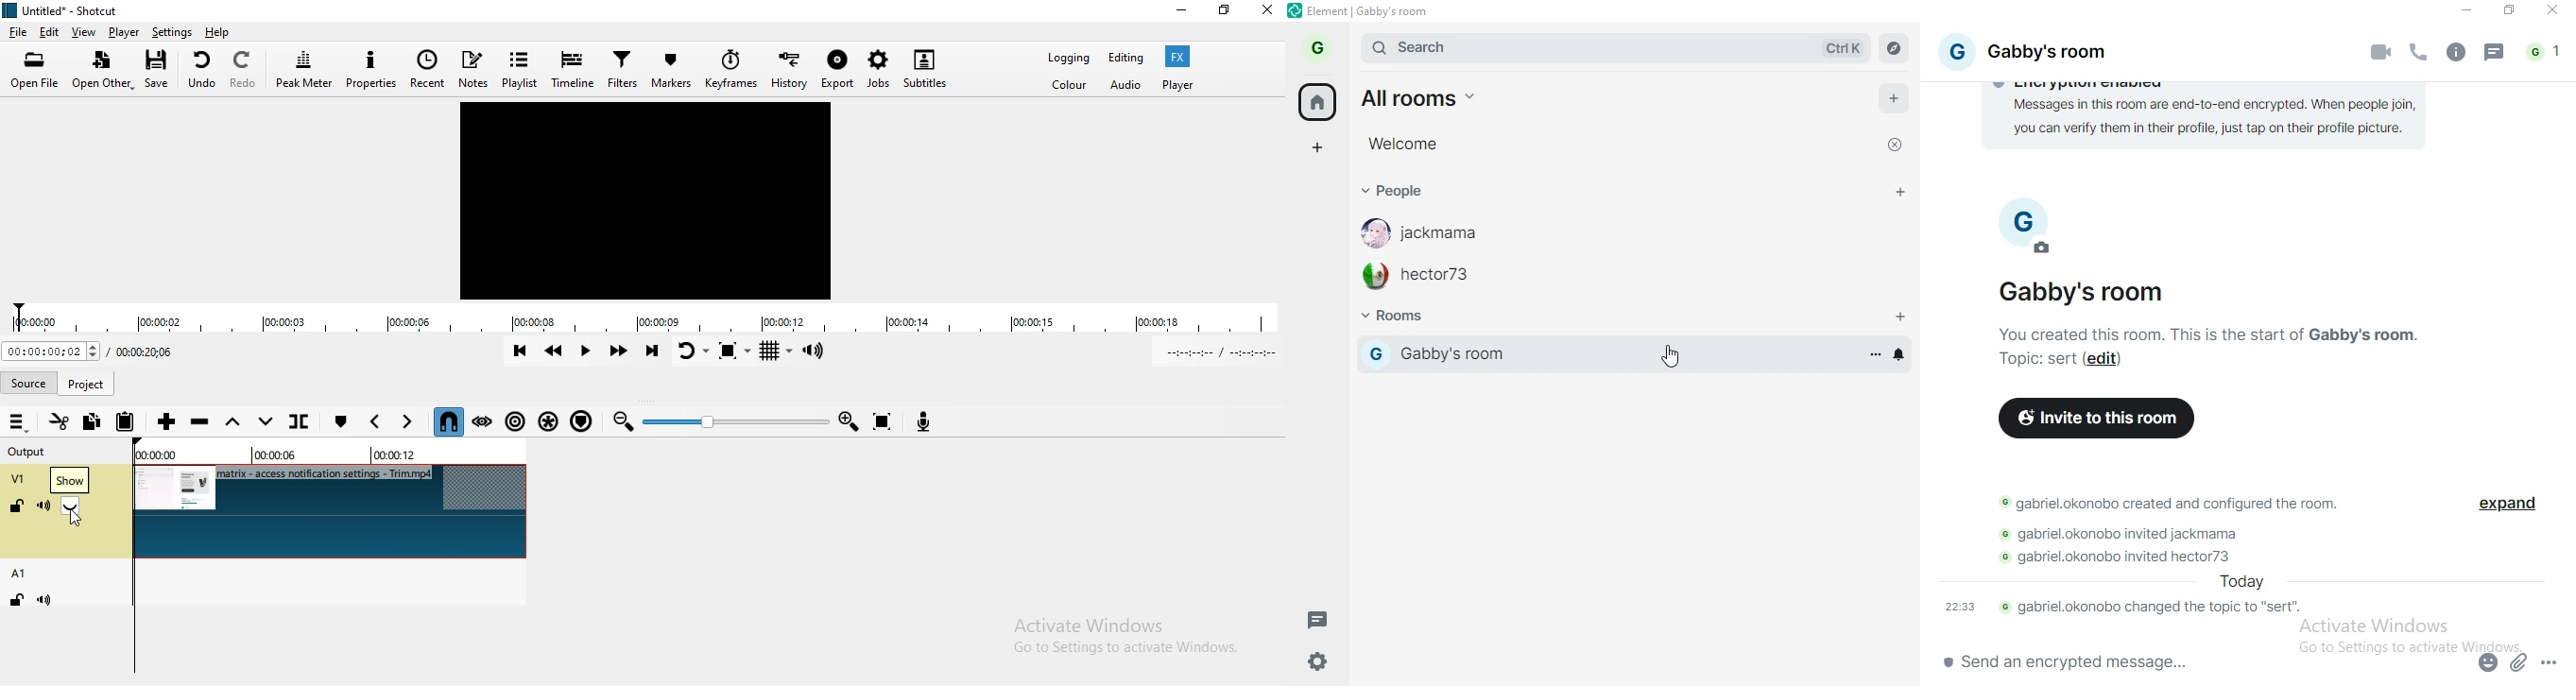 This screenshot has width=2576, height=700. What do you see at coordinates (575, 68) in the screenshot?
I see `Timeline` at bounding box center [575, 68].